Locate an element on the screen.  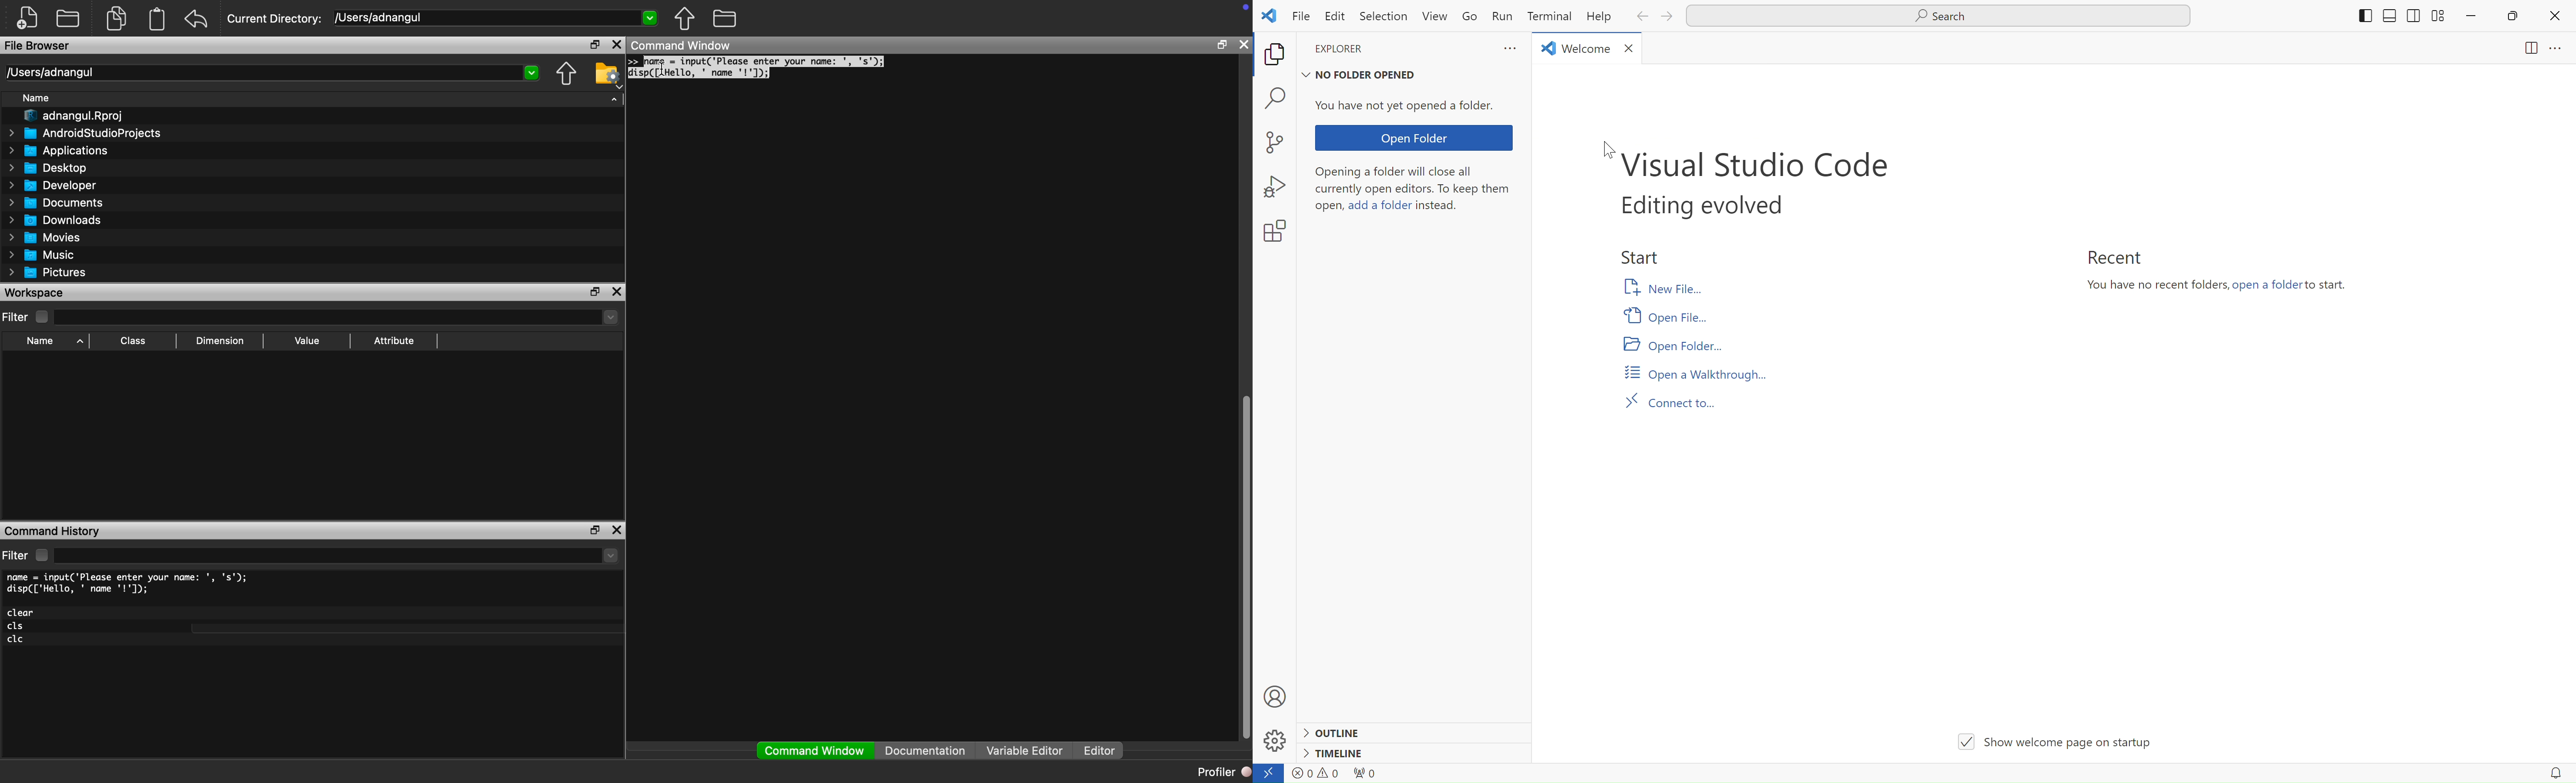
Editor is located at coordinates (1104, 751).